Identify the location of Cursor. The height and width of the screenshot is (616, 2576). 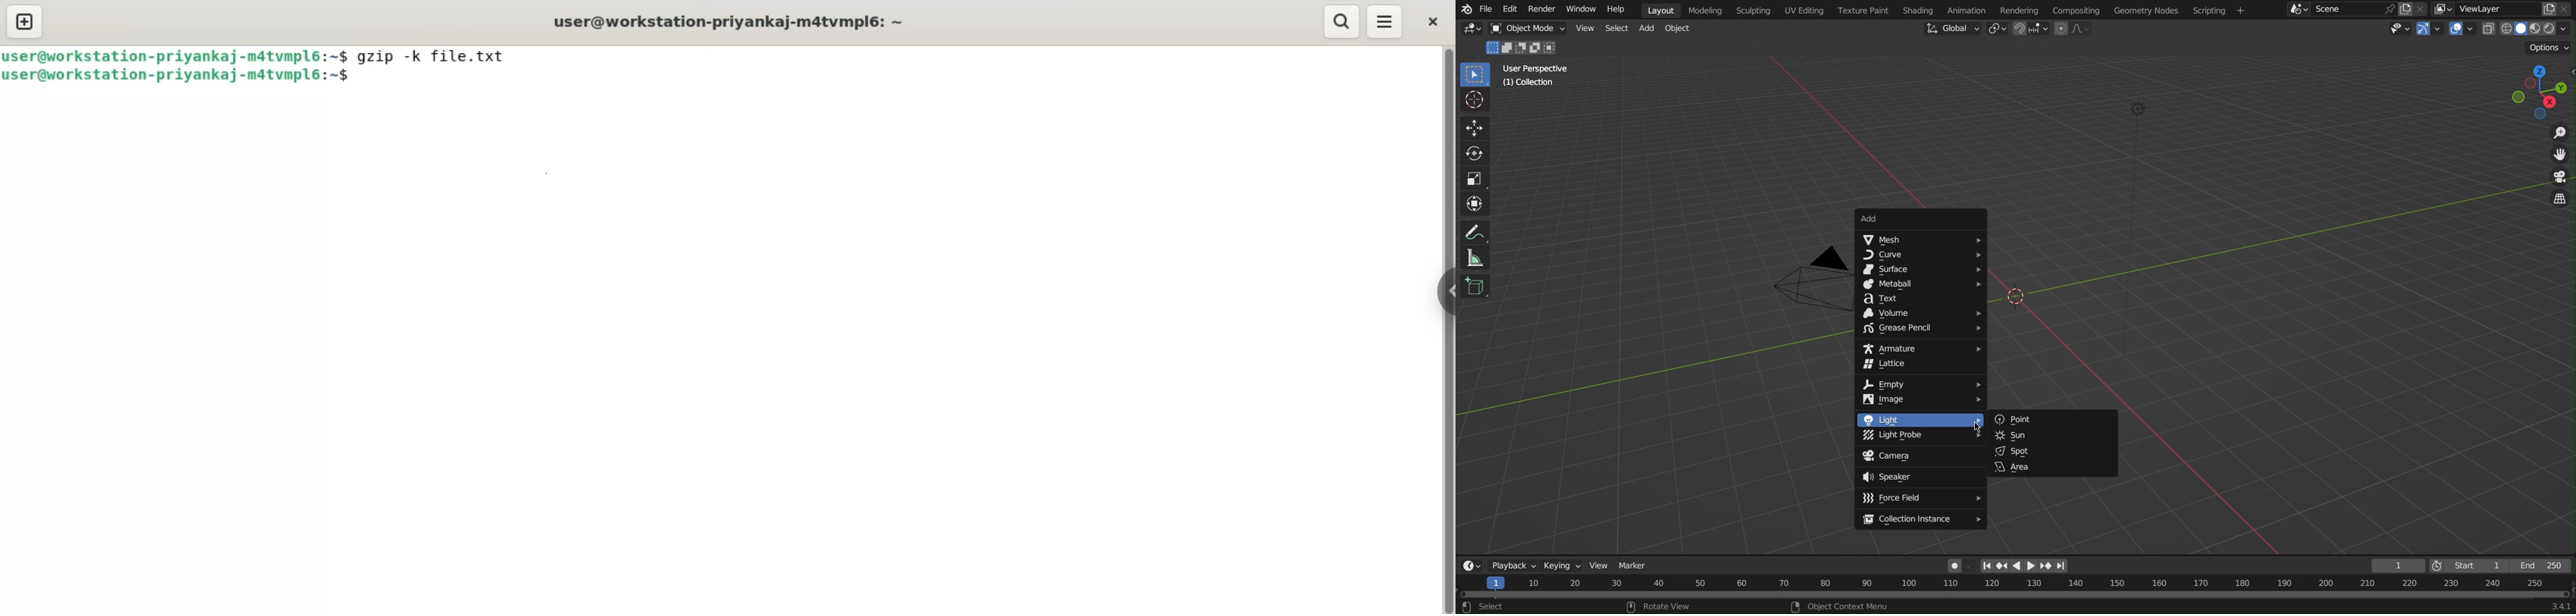
(1476, 101).